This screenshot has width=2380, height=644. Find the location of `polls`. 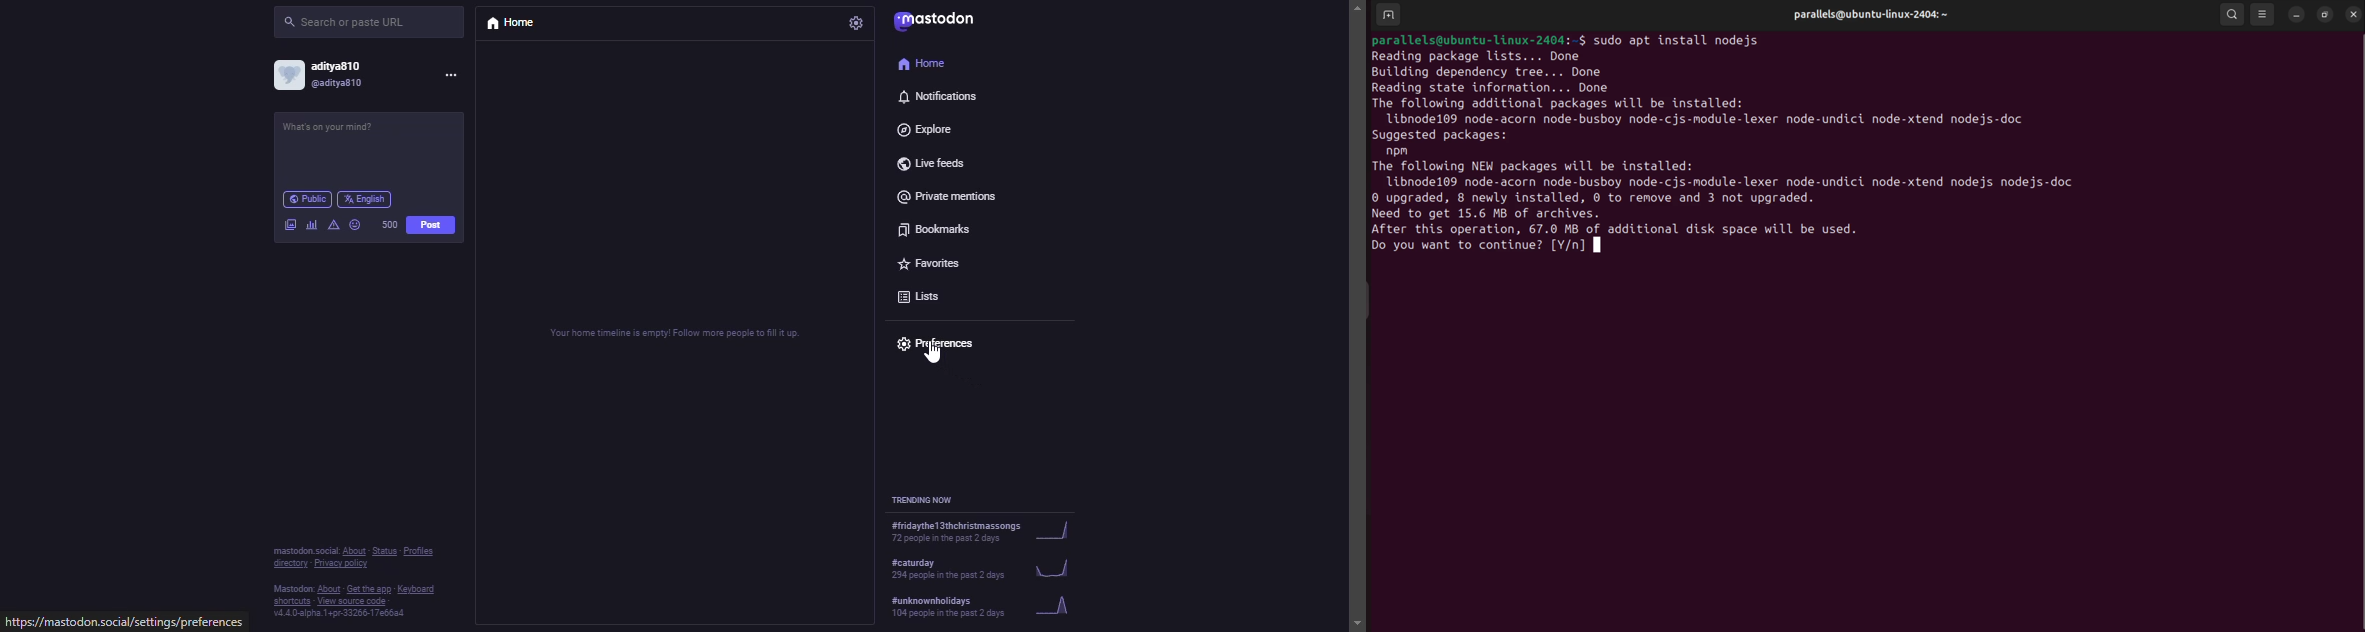

polls is located at coordinates (311, 225).